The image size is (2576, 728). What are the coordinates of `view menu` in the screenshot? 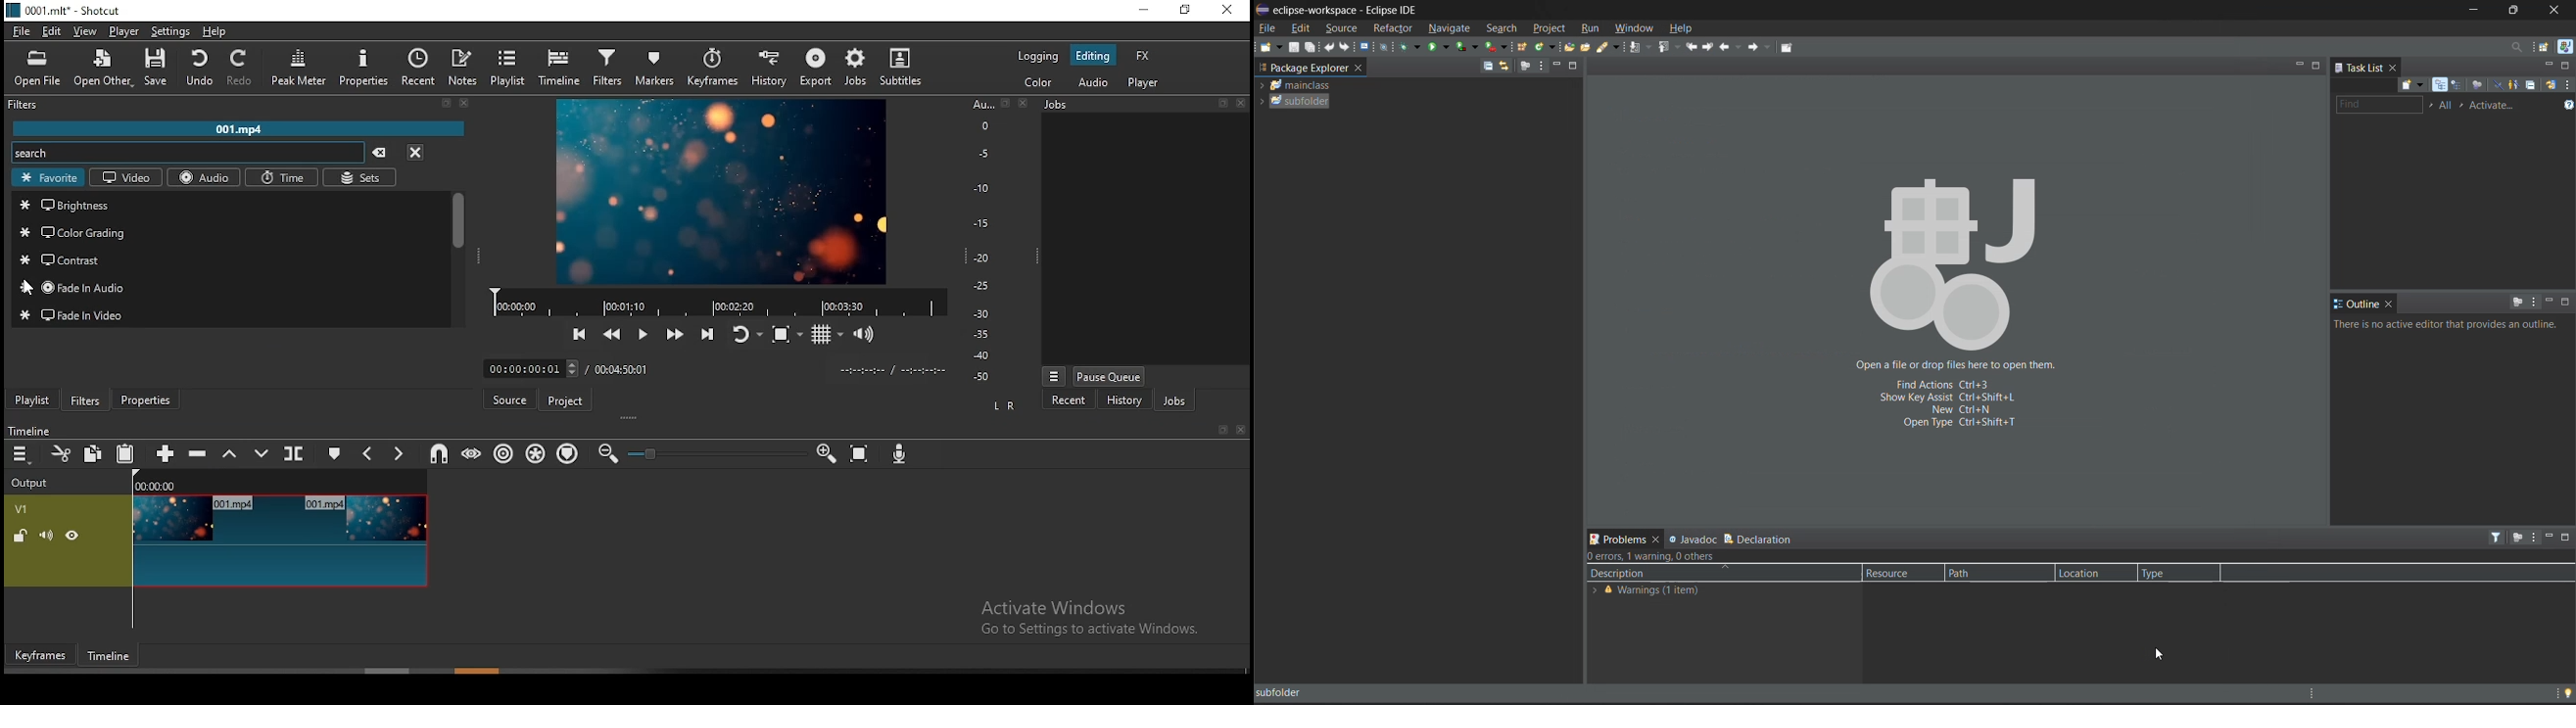 It's located at (1054, 375).